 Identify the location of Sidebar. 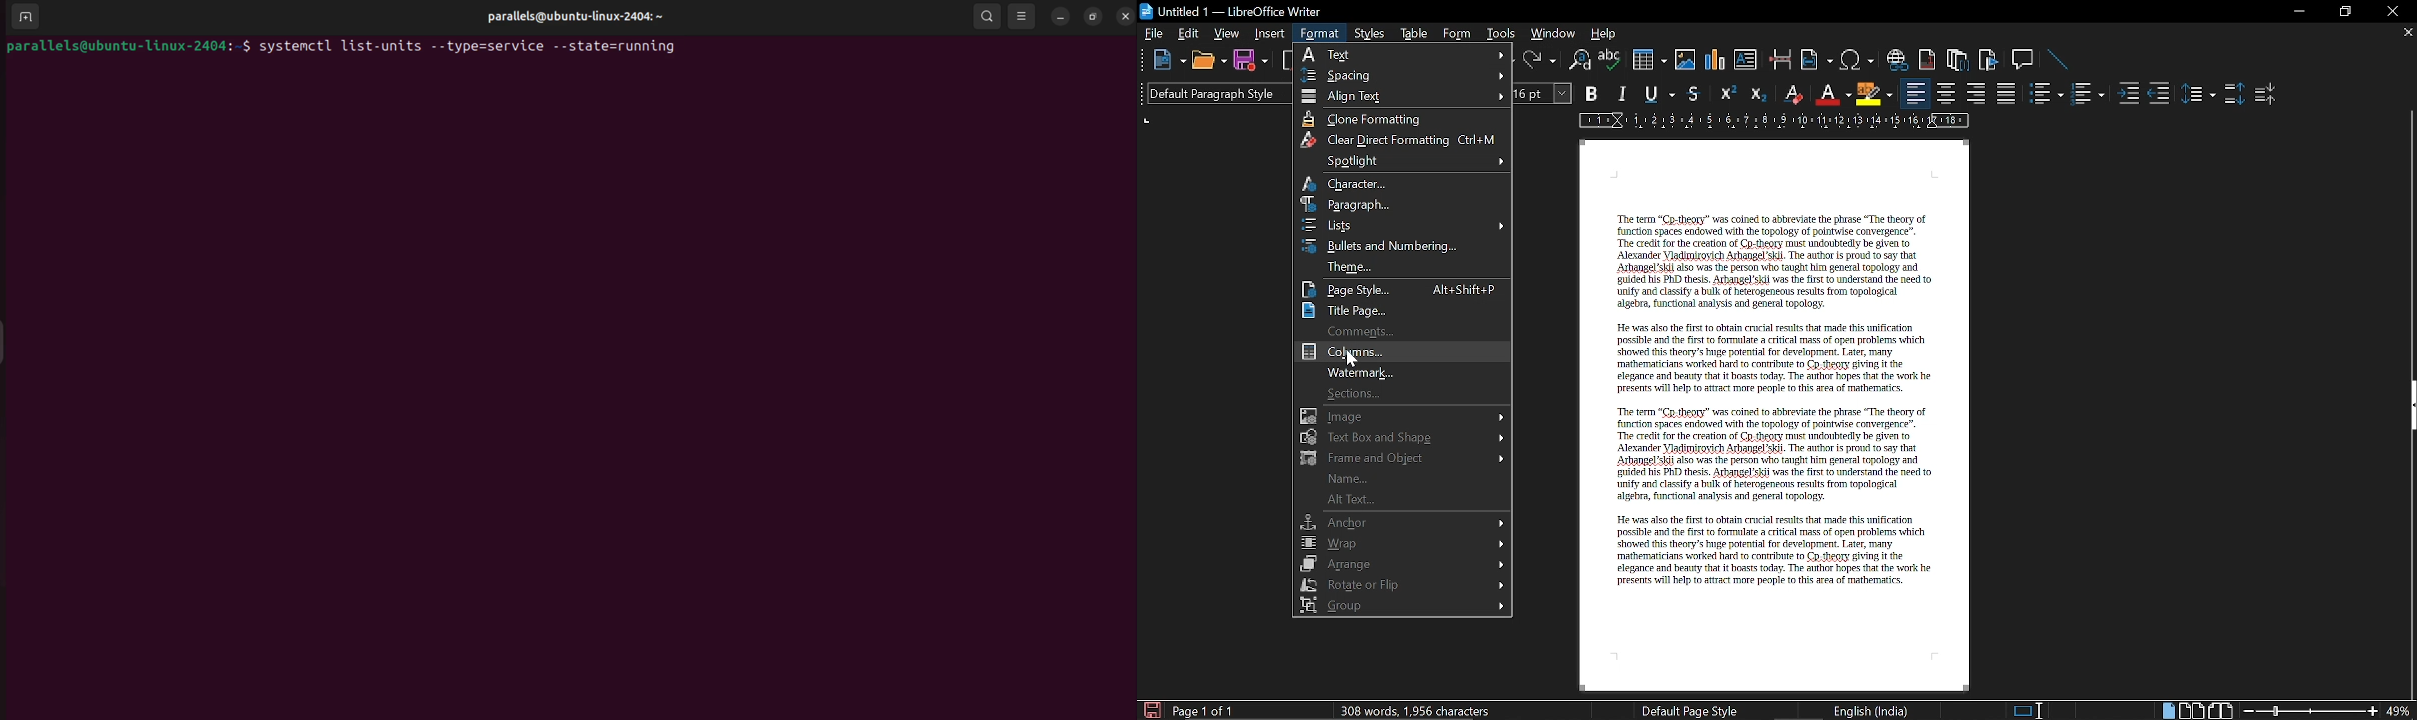
(2409, 407).